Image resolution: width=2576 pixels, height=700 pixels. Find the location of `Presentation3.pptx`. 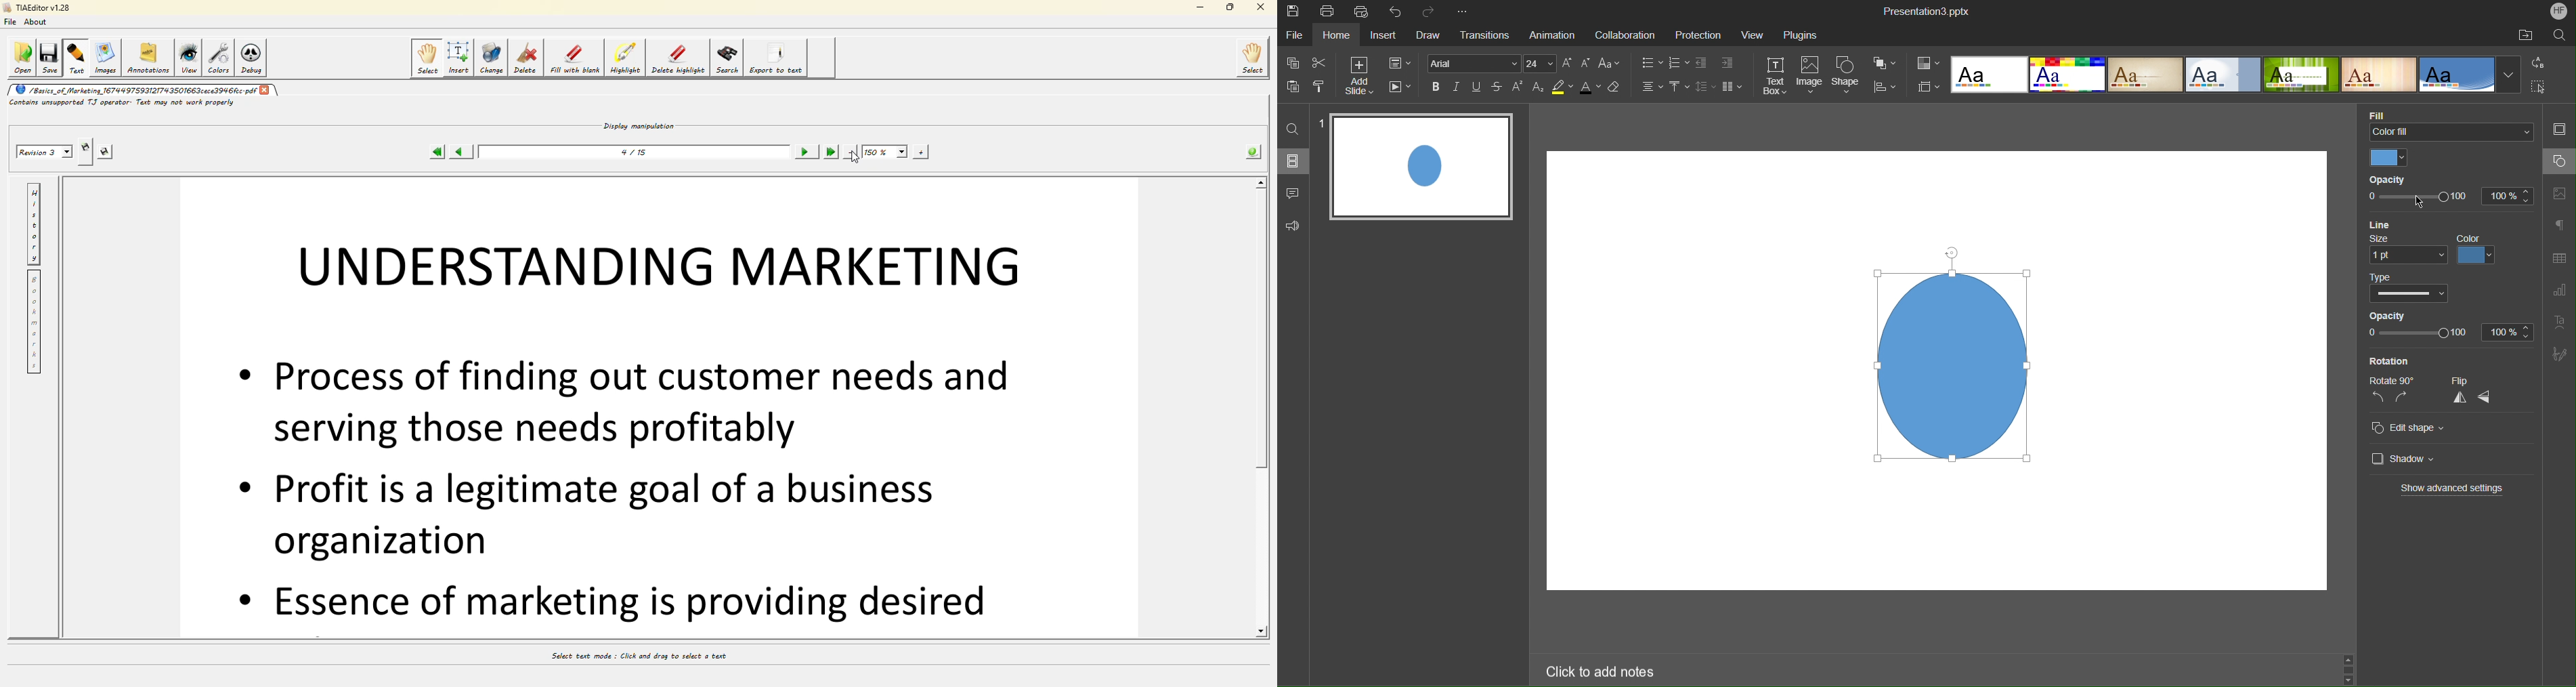

Presentation3.pptx is located at coordinates (1925, 12).